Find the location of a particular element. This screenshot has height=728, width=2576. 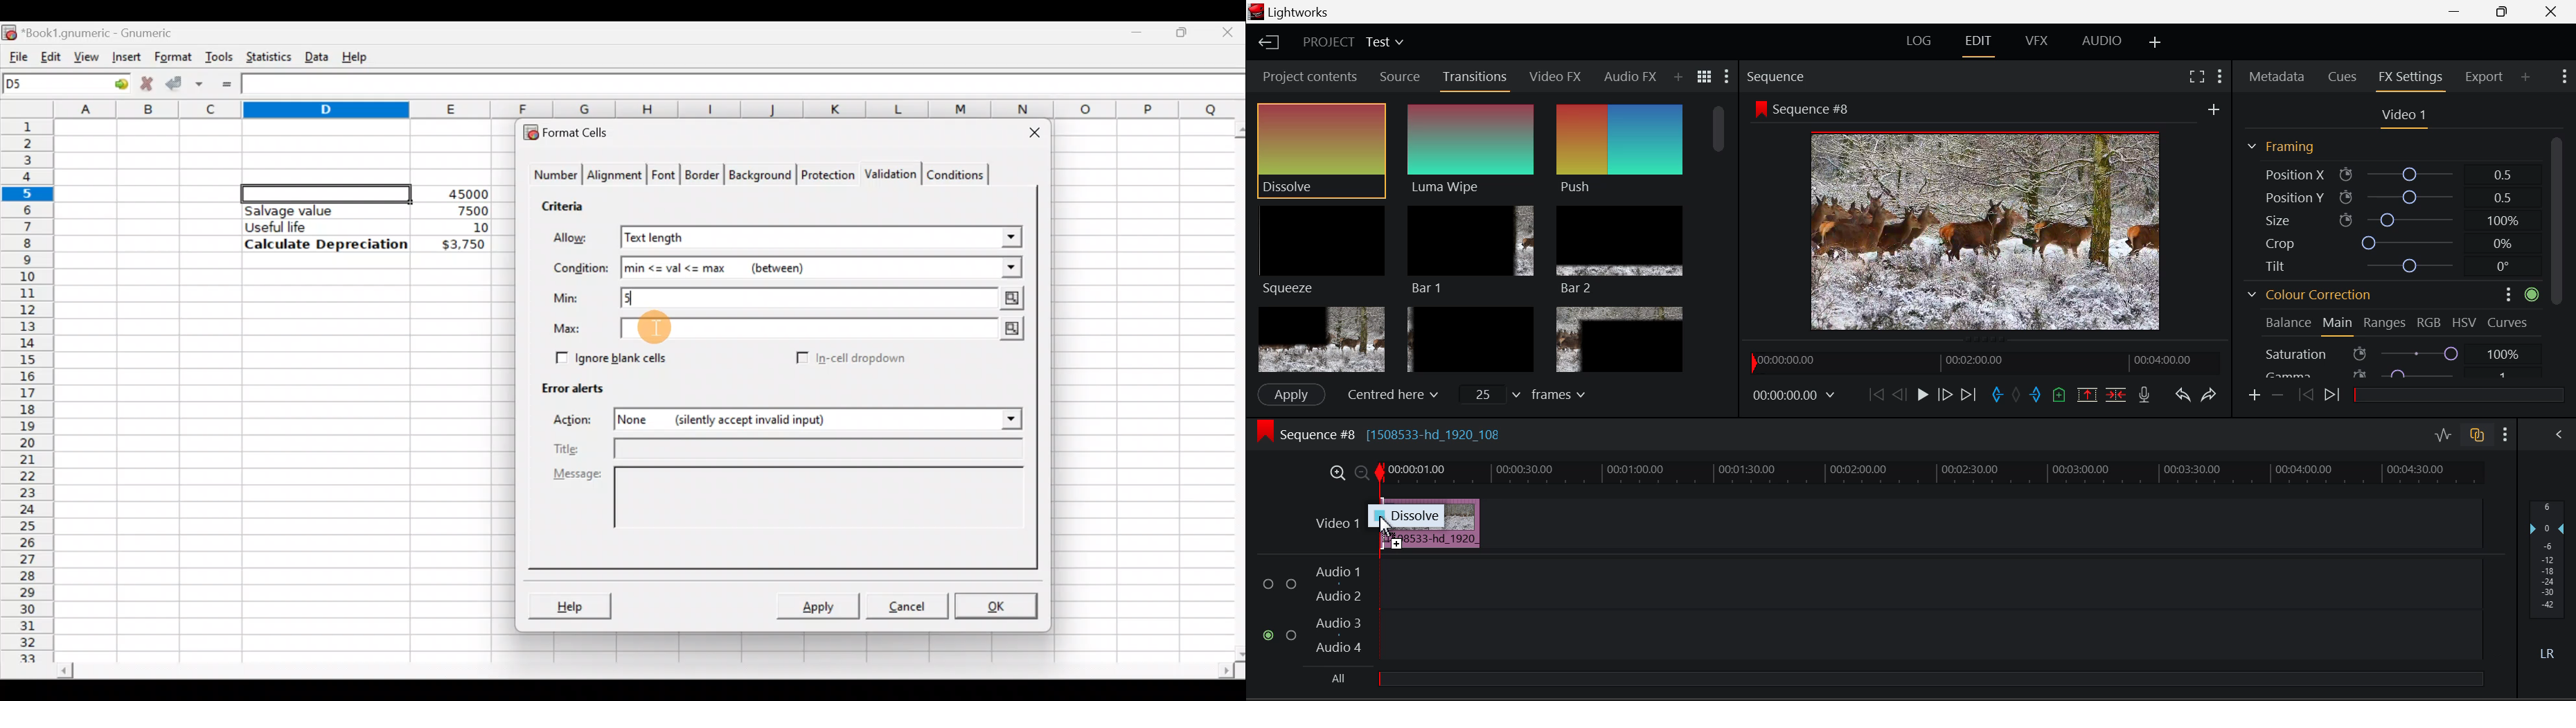

Remove keyframe is located at coordinates (2276, 397).